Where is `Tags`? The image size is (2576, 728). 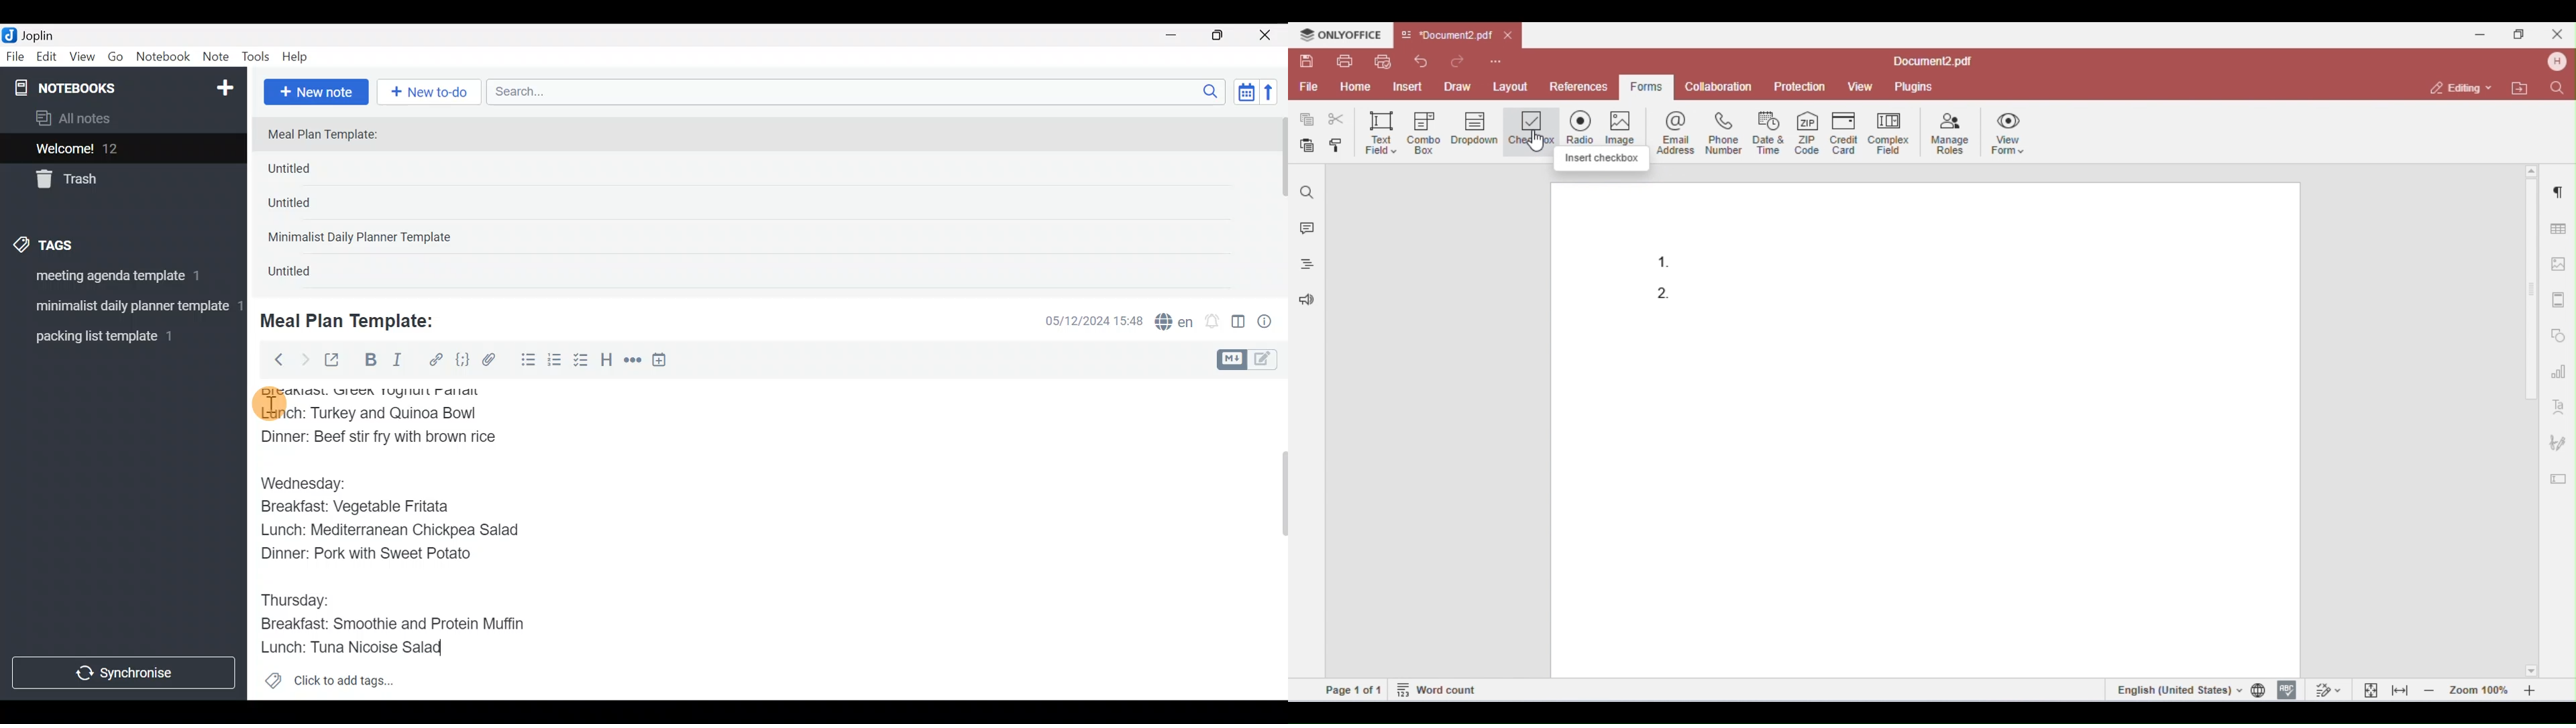 Tags is located at coordinates (75, 243).